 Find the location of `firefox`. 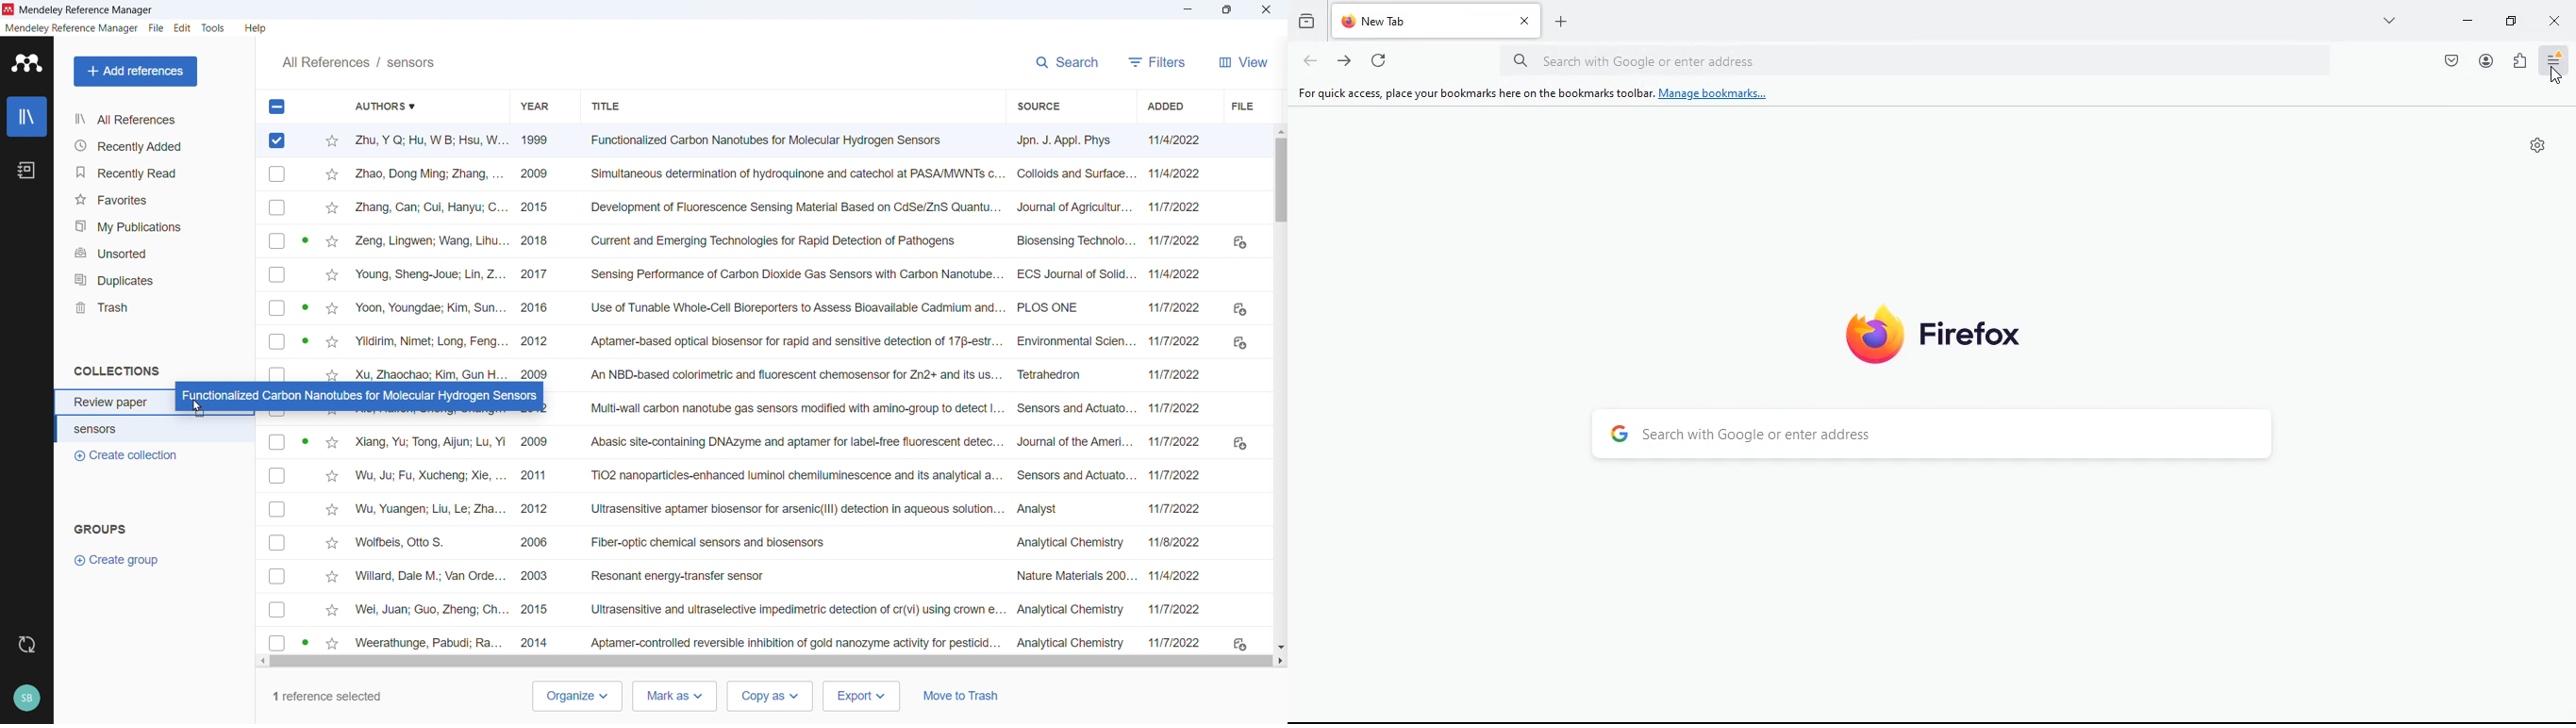

firefox is located at coordinates (1957, 330).